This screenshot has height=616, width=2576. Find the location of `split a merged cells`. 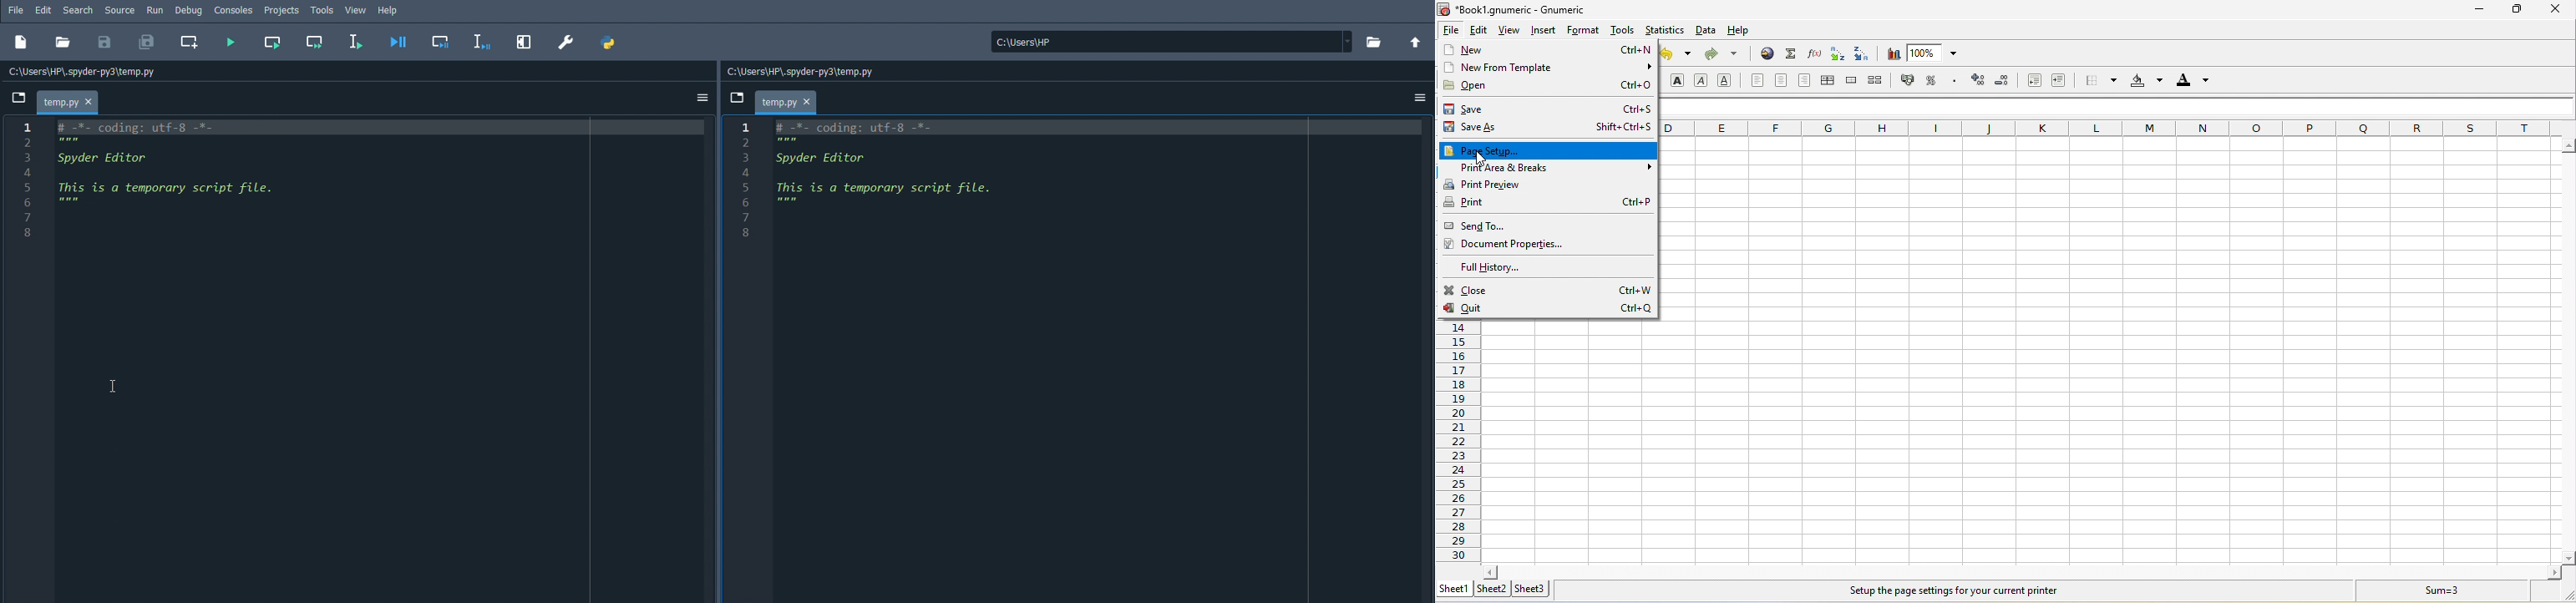

split a merged cells is located at coordinates (1879, 80).